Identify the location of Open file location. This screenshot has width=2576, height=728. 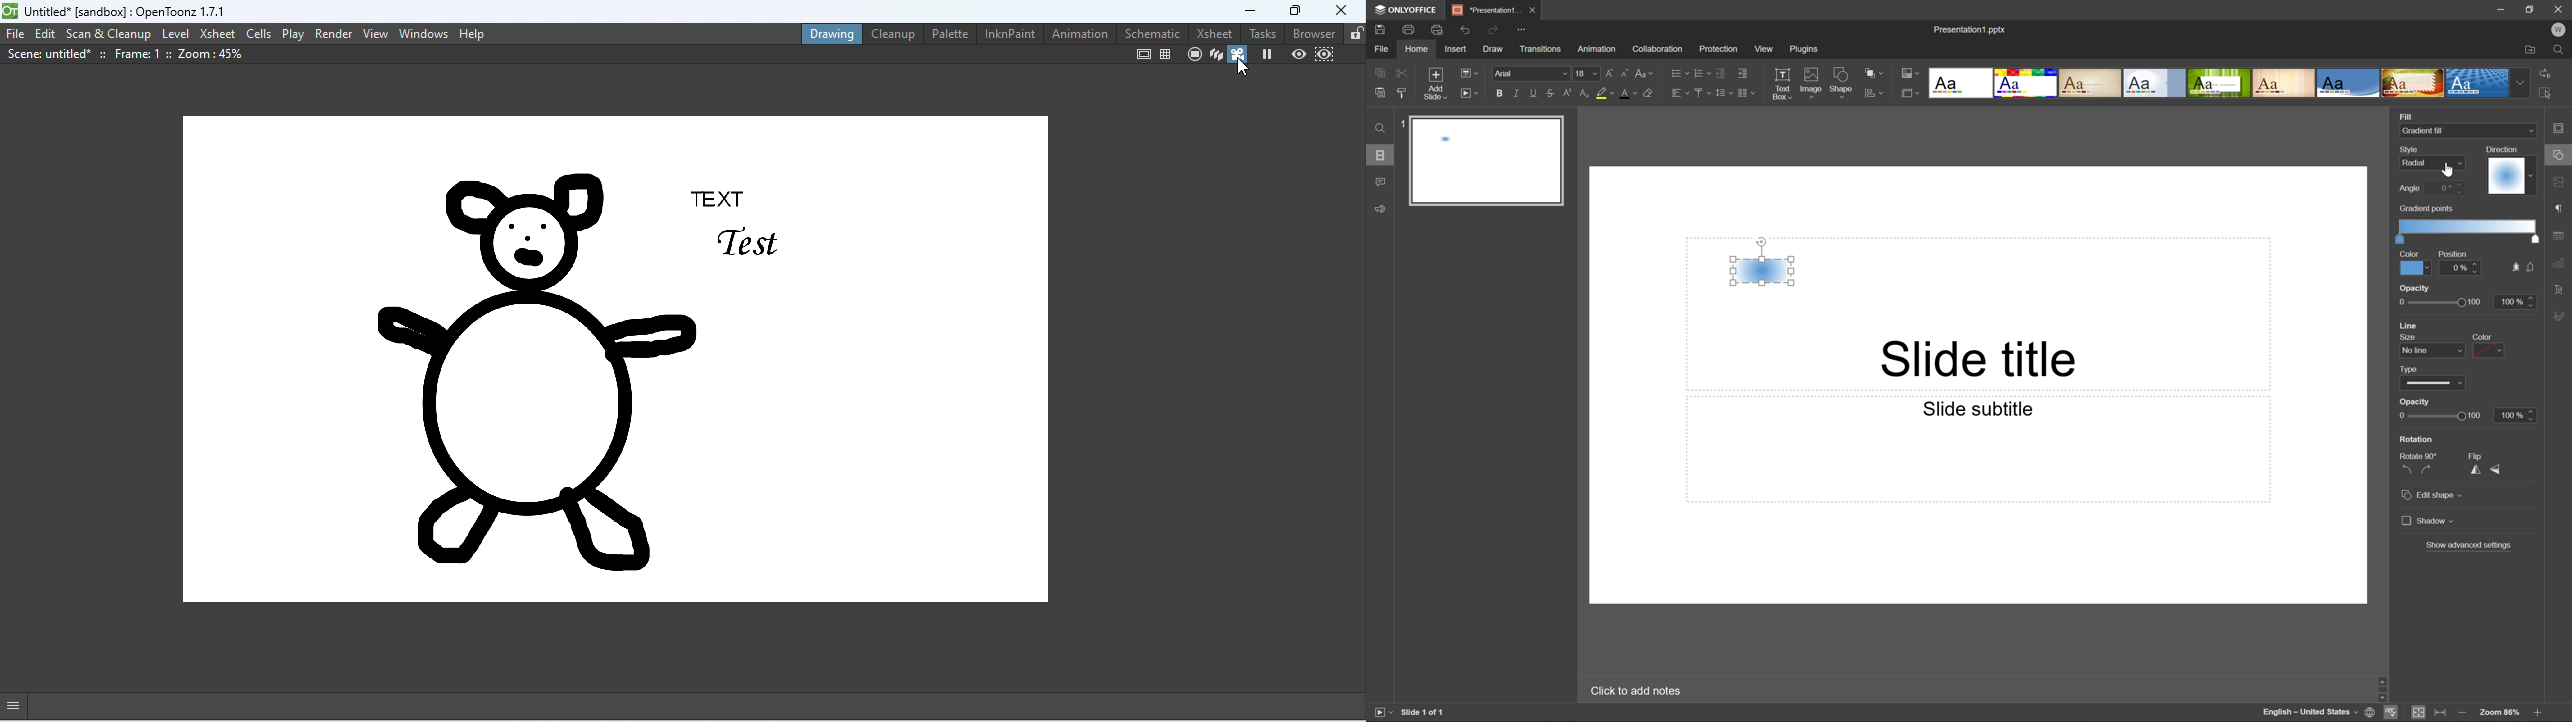
(2531, 50).